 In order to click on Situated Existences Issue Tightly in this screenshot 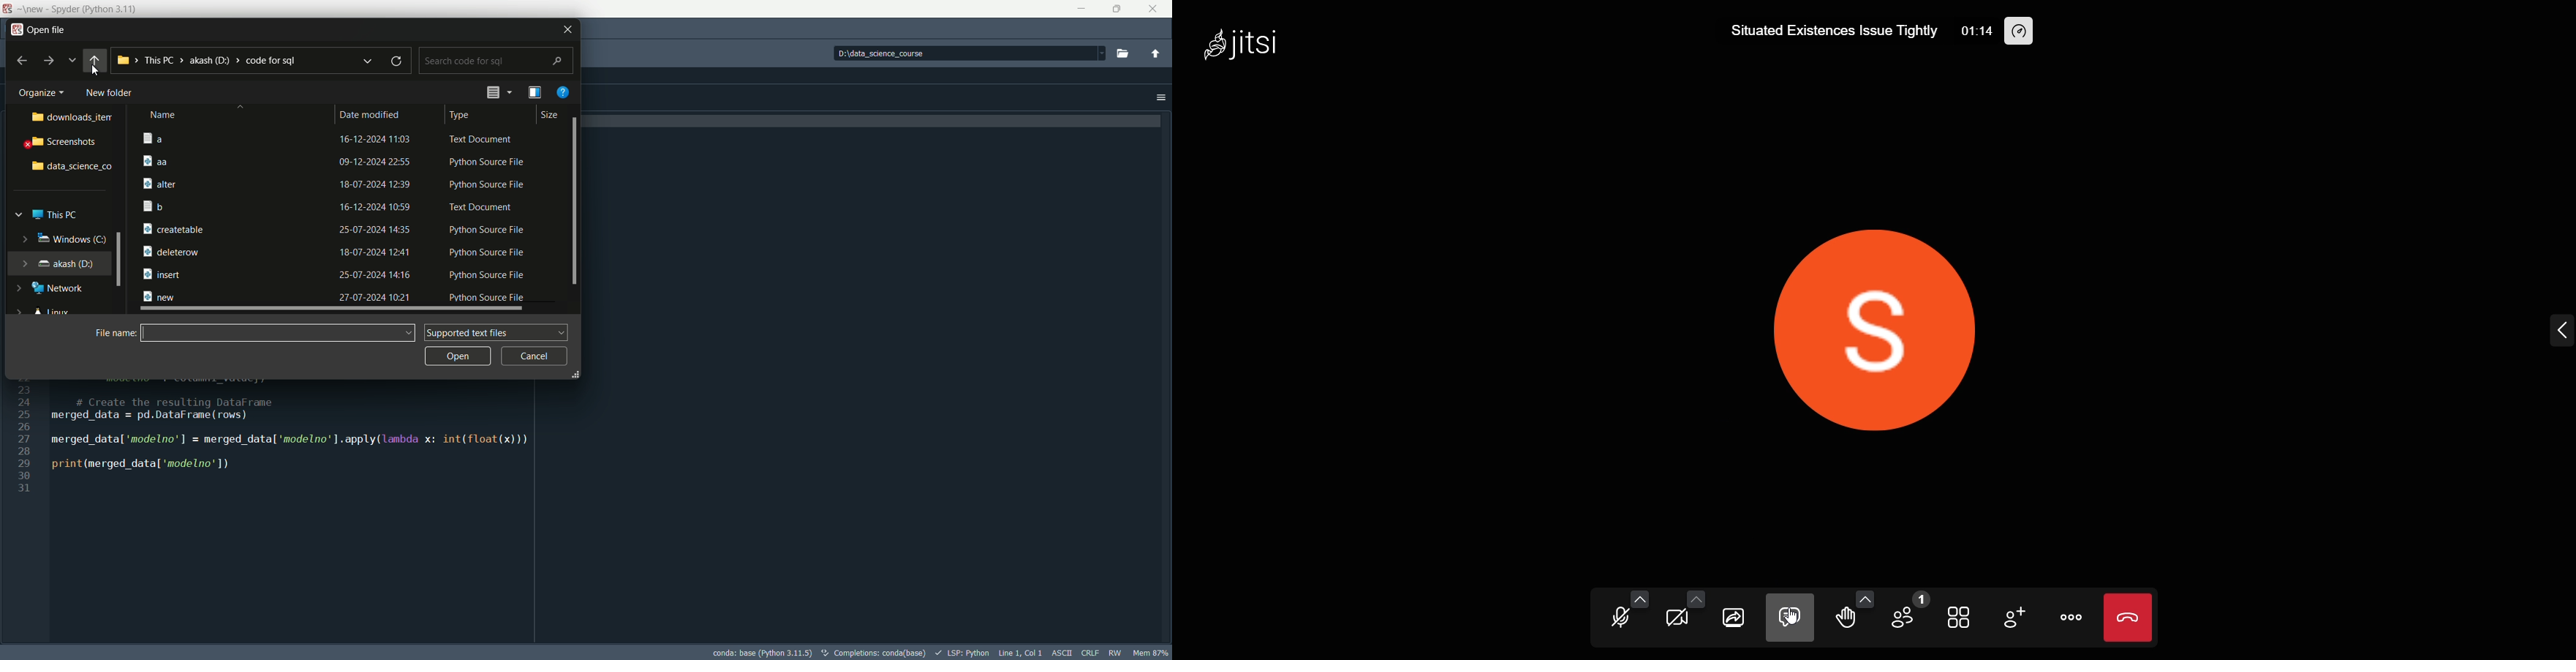, I will do `click(1833, 30)`.